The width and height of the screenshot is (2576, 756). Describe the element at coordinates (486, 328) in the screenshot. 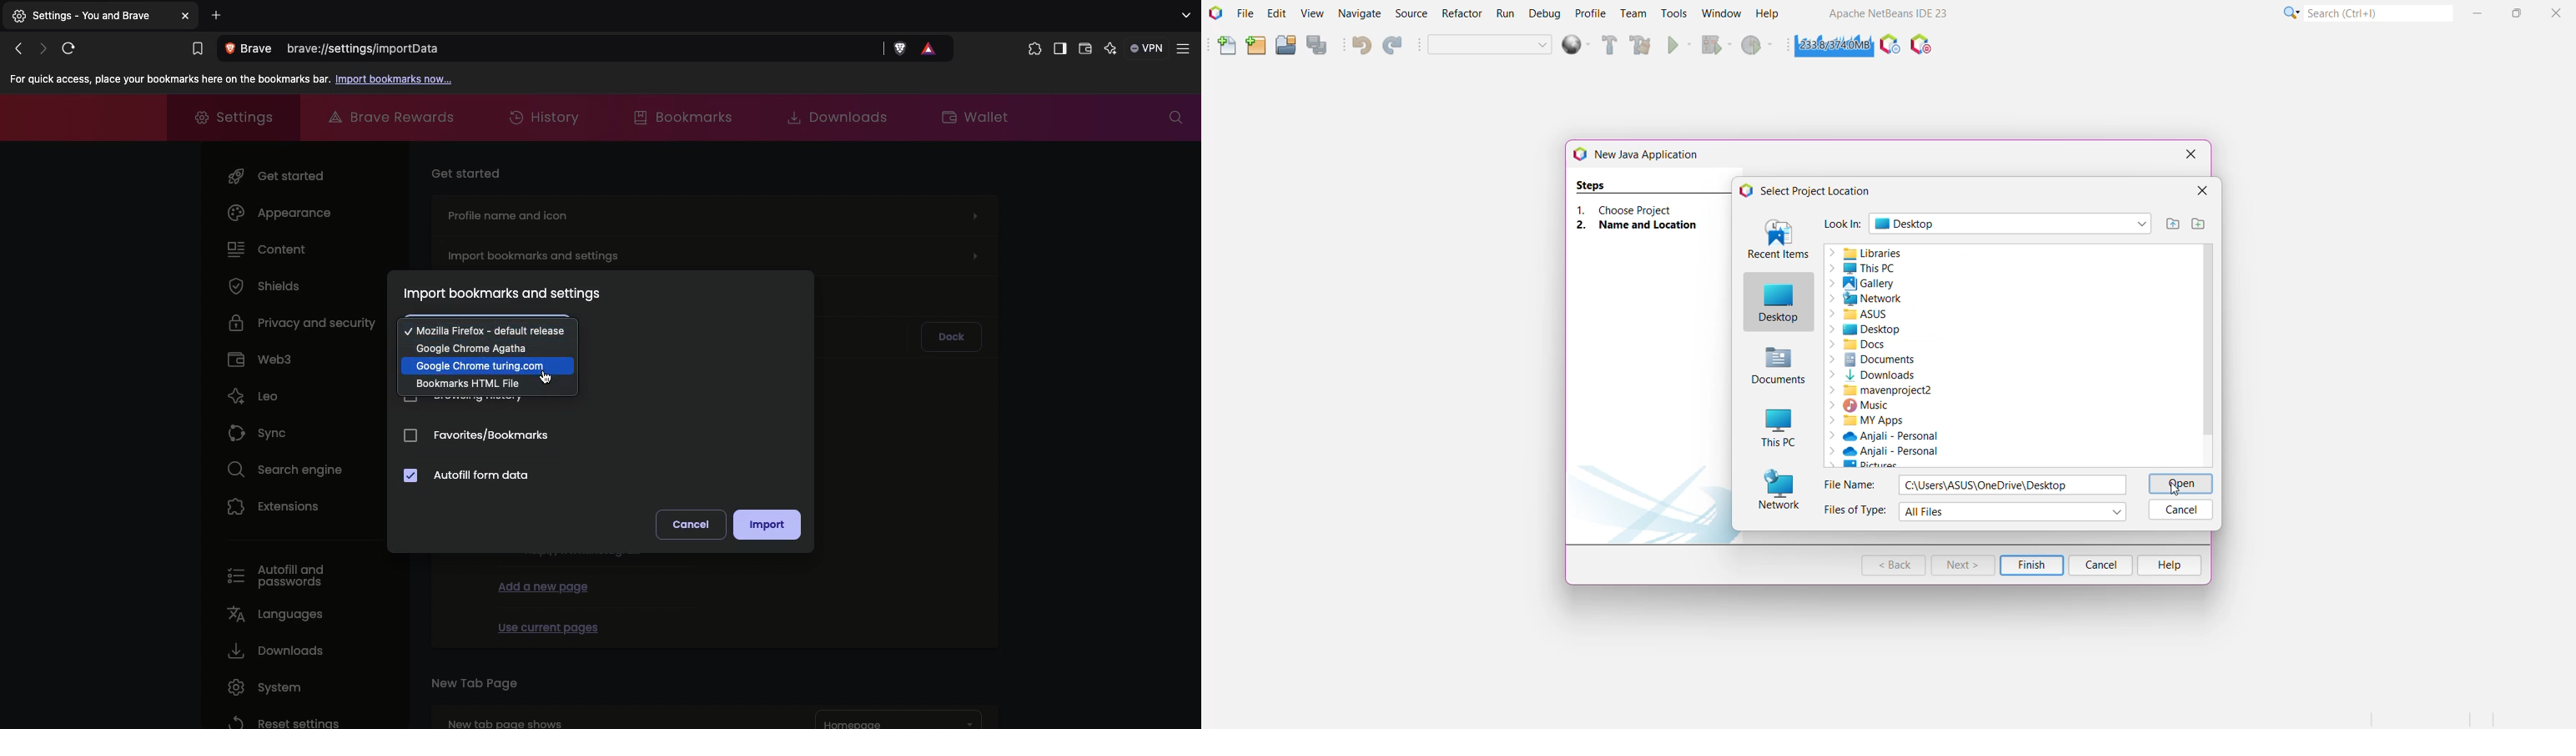

I see `Mozilla Firefox - default release` at that location.